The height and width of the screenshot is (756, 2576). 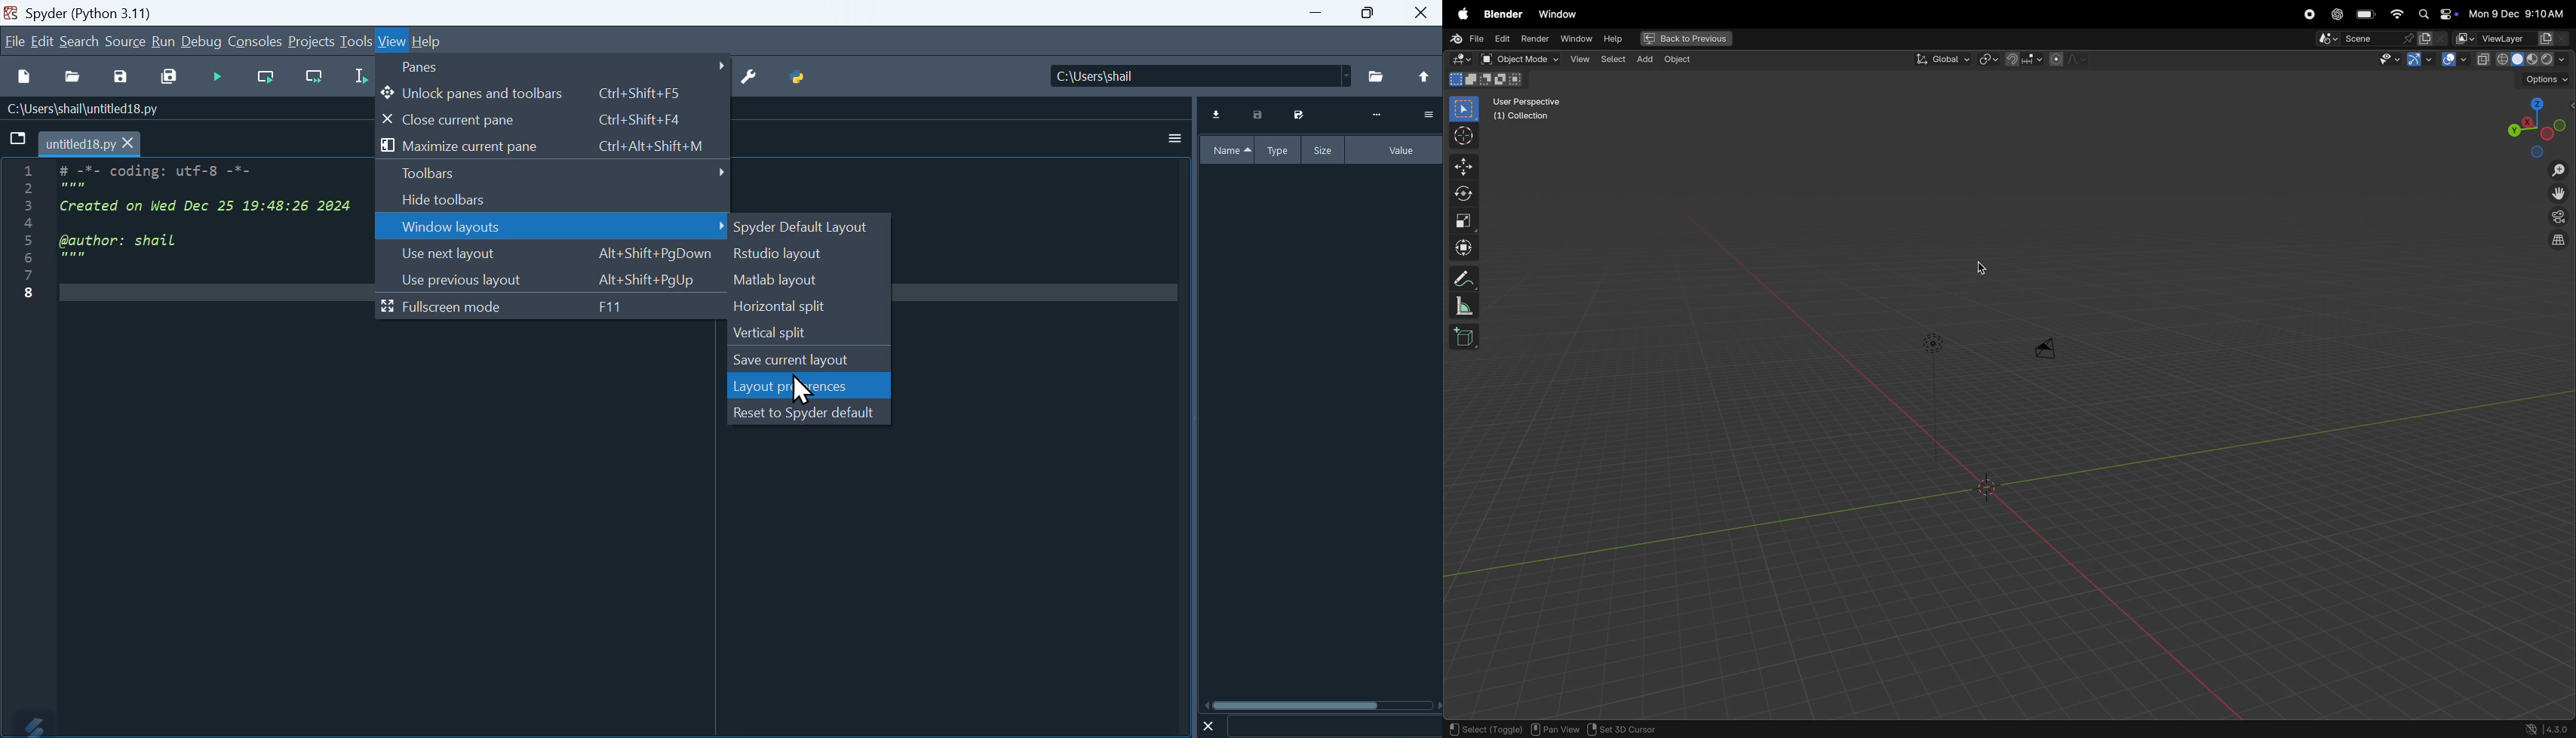 I want to click on Toolbars, so click(x=553, y=174).